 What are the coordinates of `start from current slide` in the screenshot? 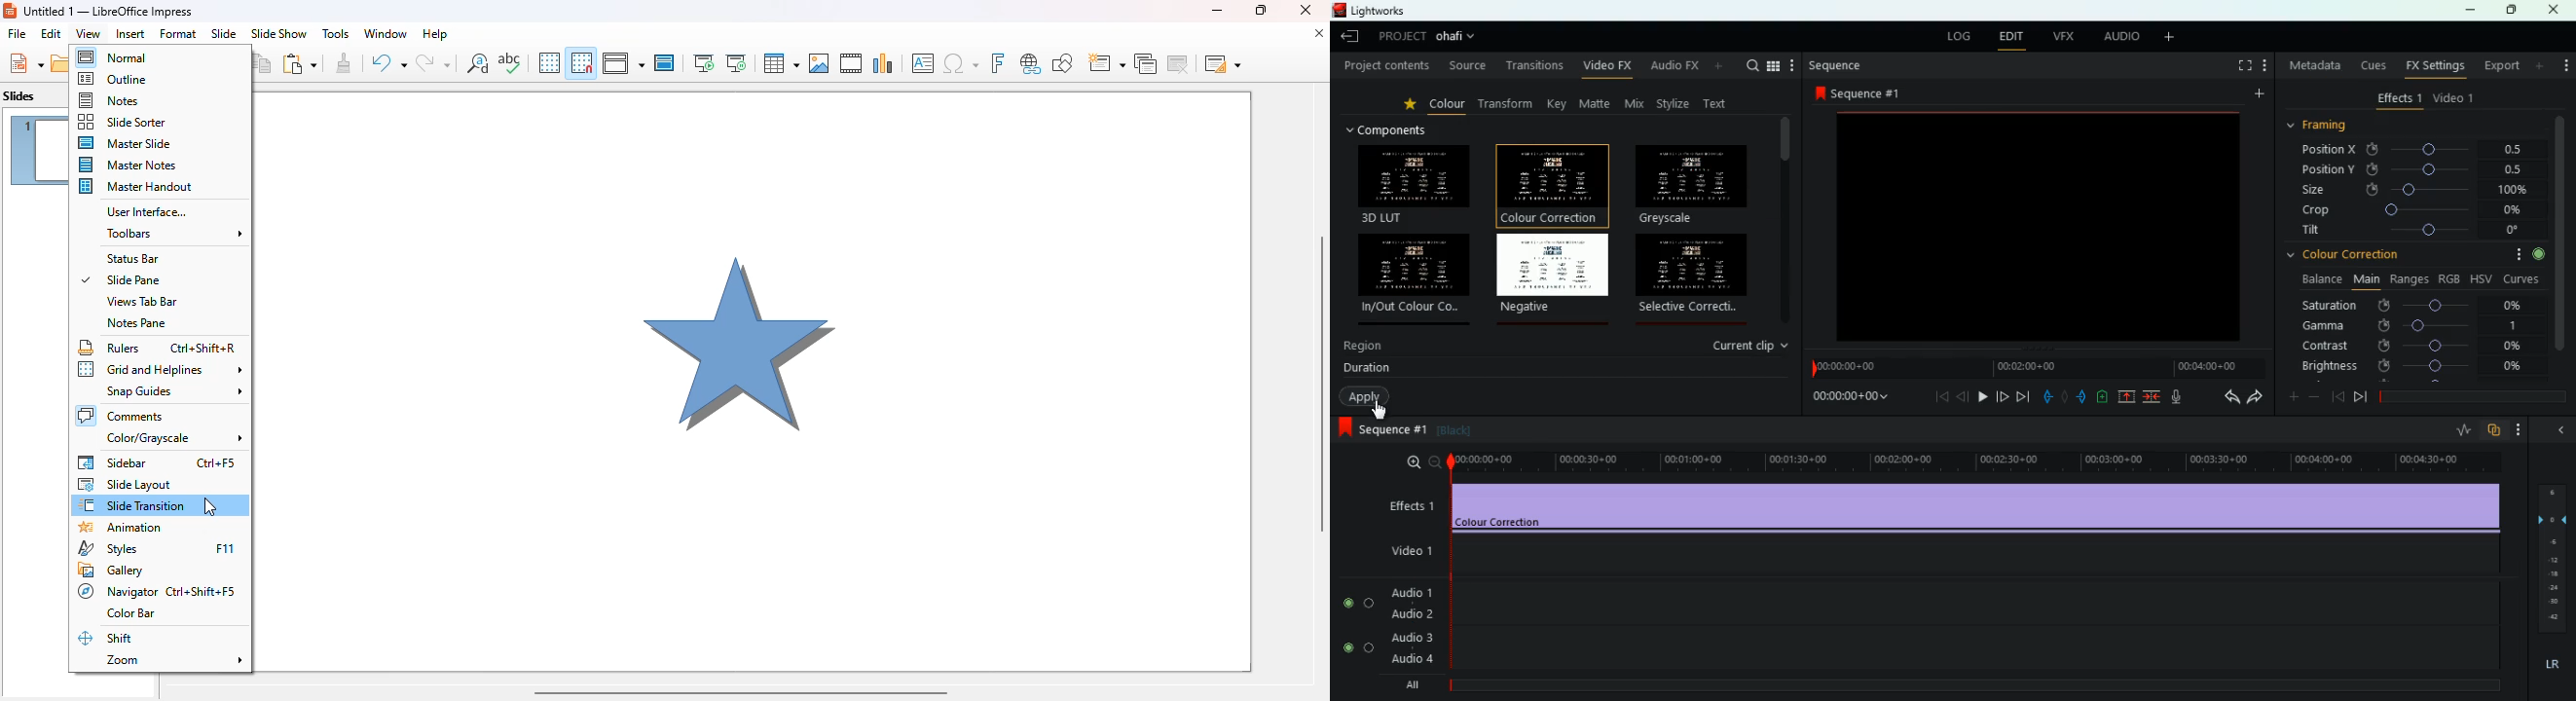 It's located at (736, 63).